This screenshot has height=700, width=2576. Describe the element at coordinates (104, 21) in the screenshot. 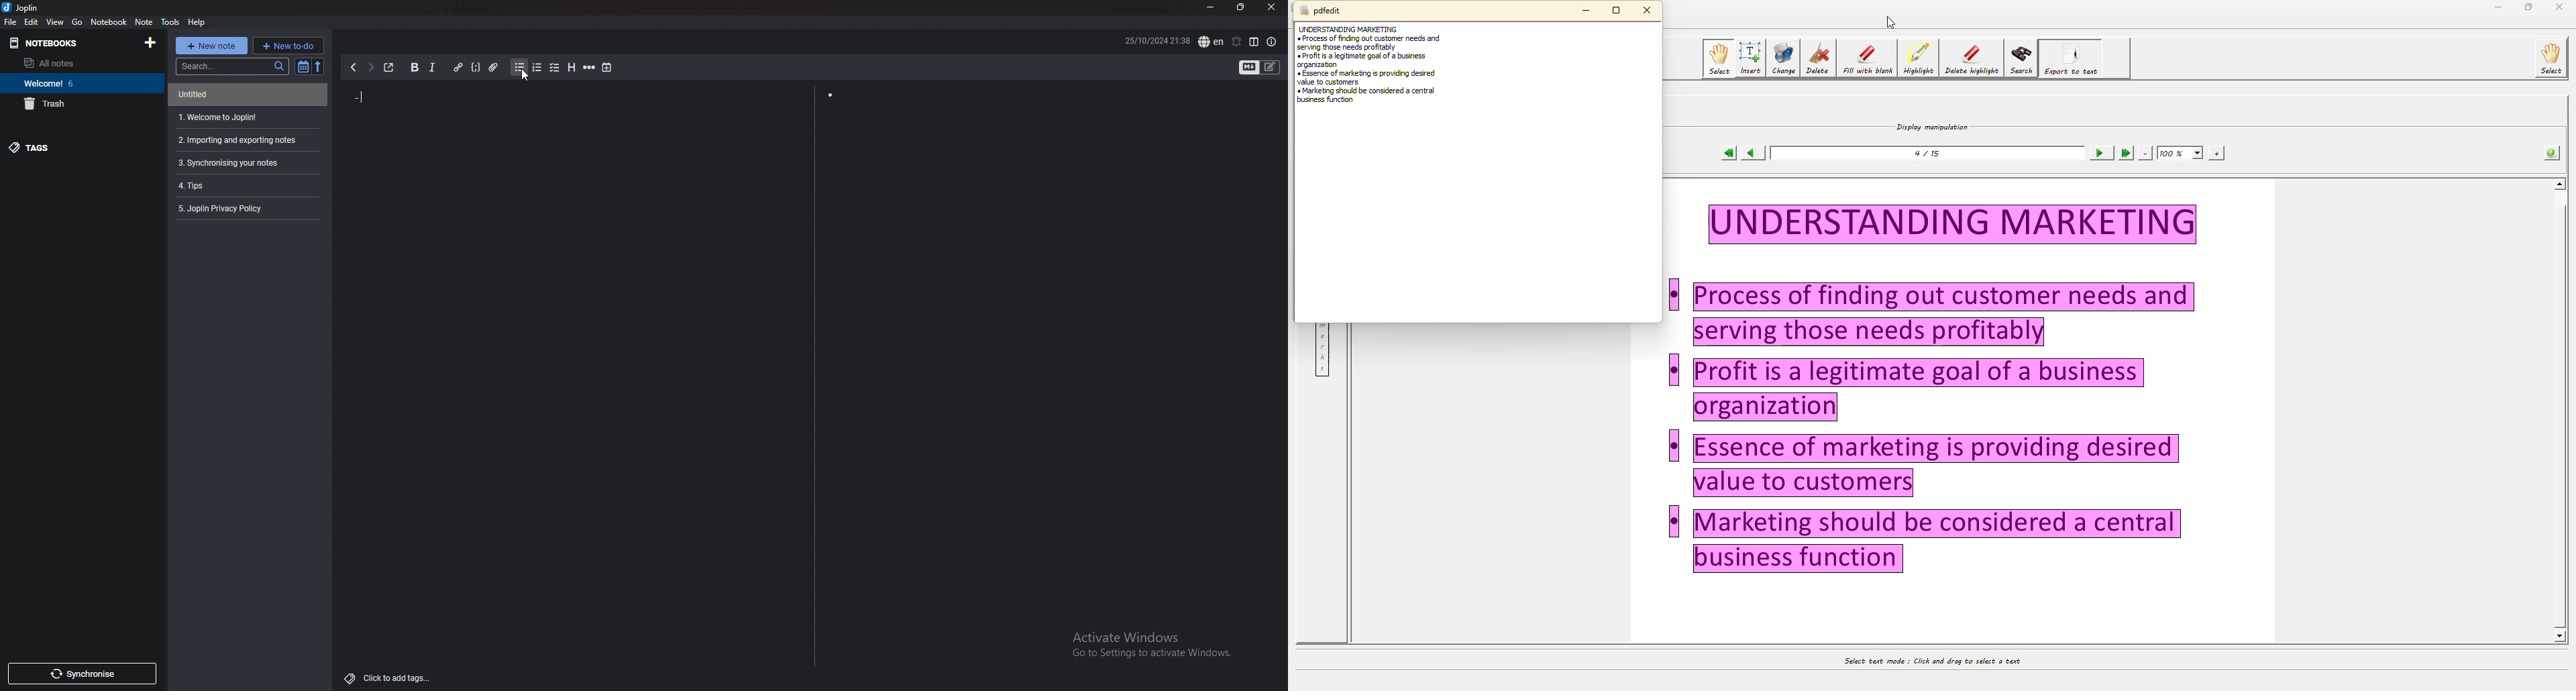

I see `Notebook` at that location.